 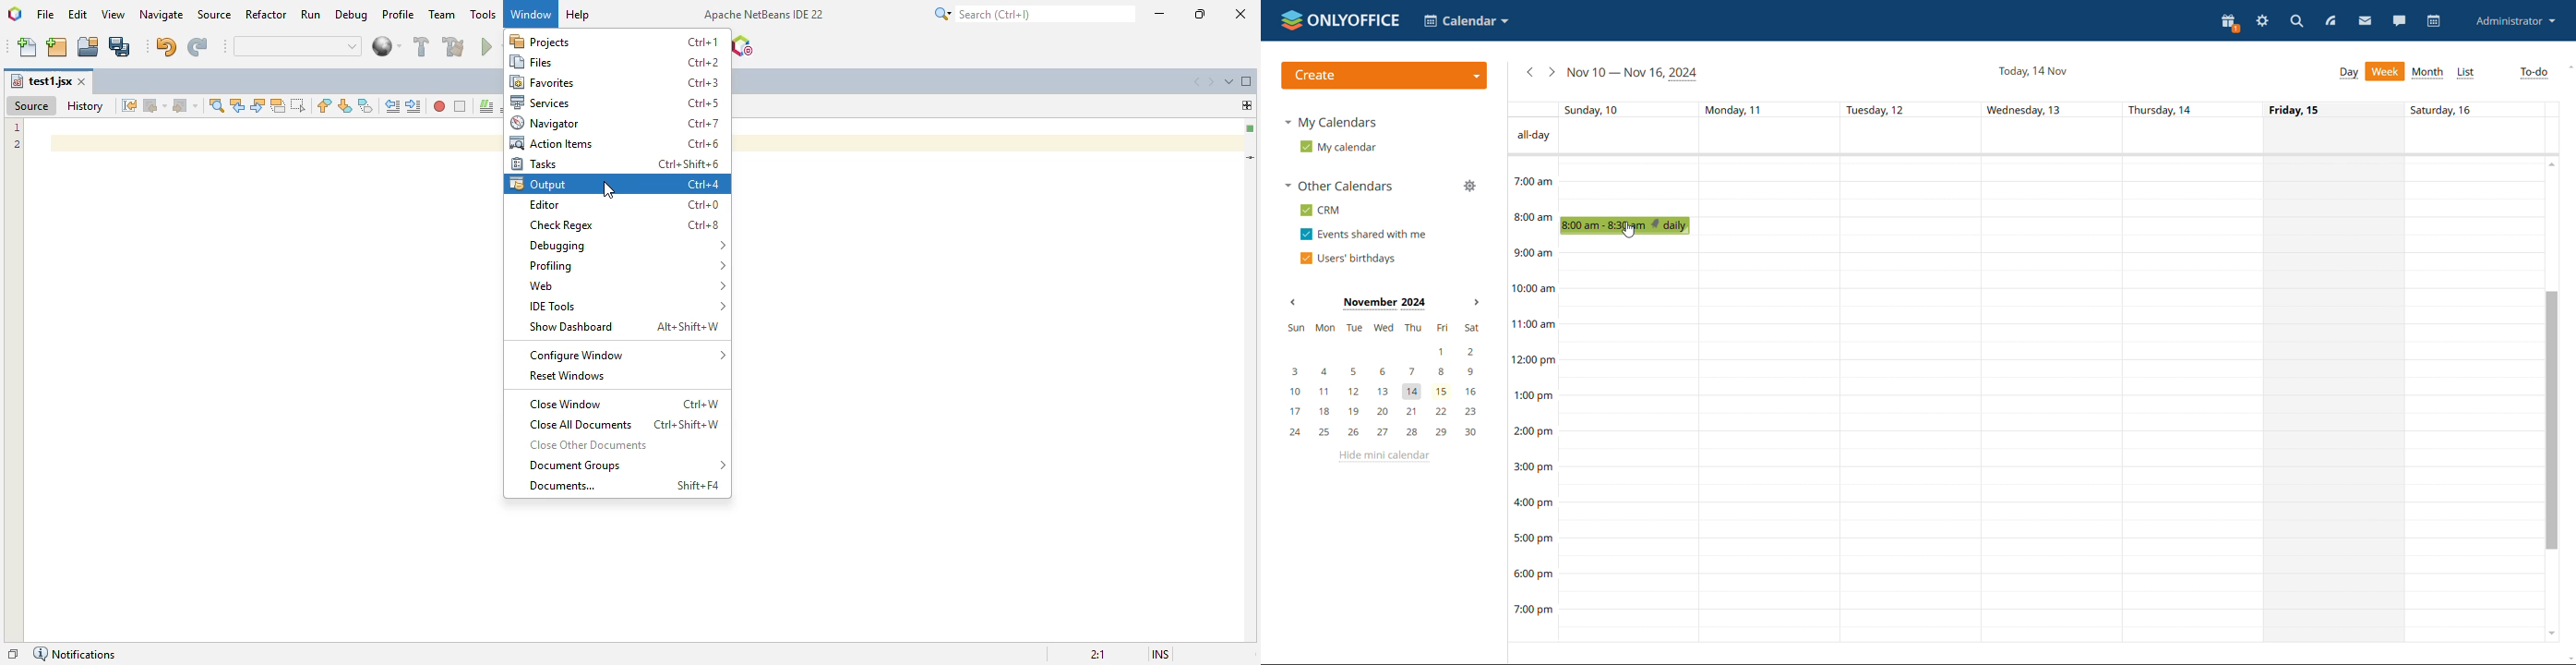 I want to click on my calendars, so click(x=1329, y=122).